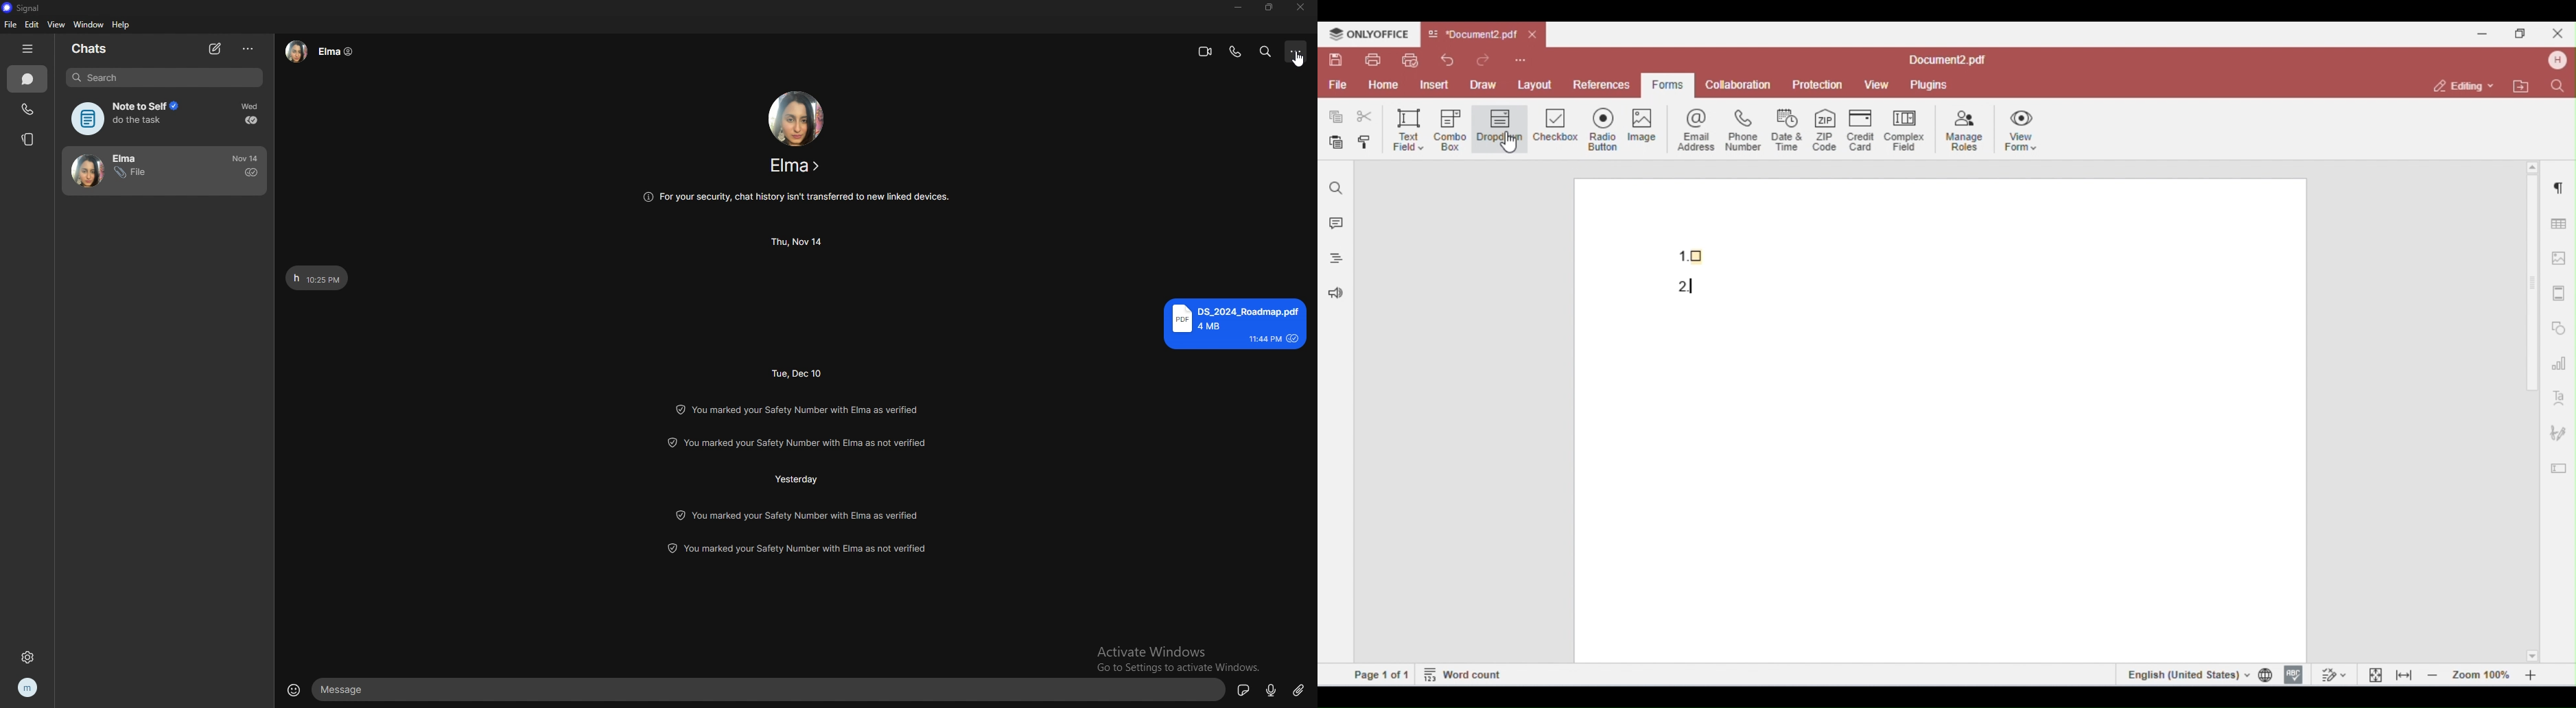  What do you see at coordinates (29, 139) in the screenshot?
I see `stories` at bounding box center [29, 139].